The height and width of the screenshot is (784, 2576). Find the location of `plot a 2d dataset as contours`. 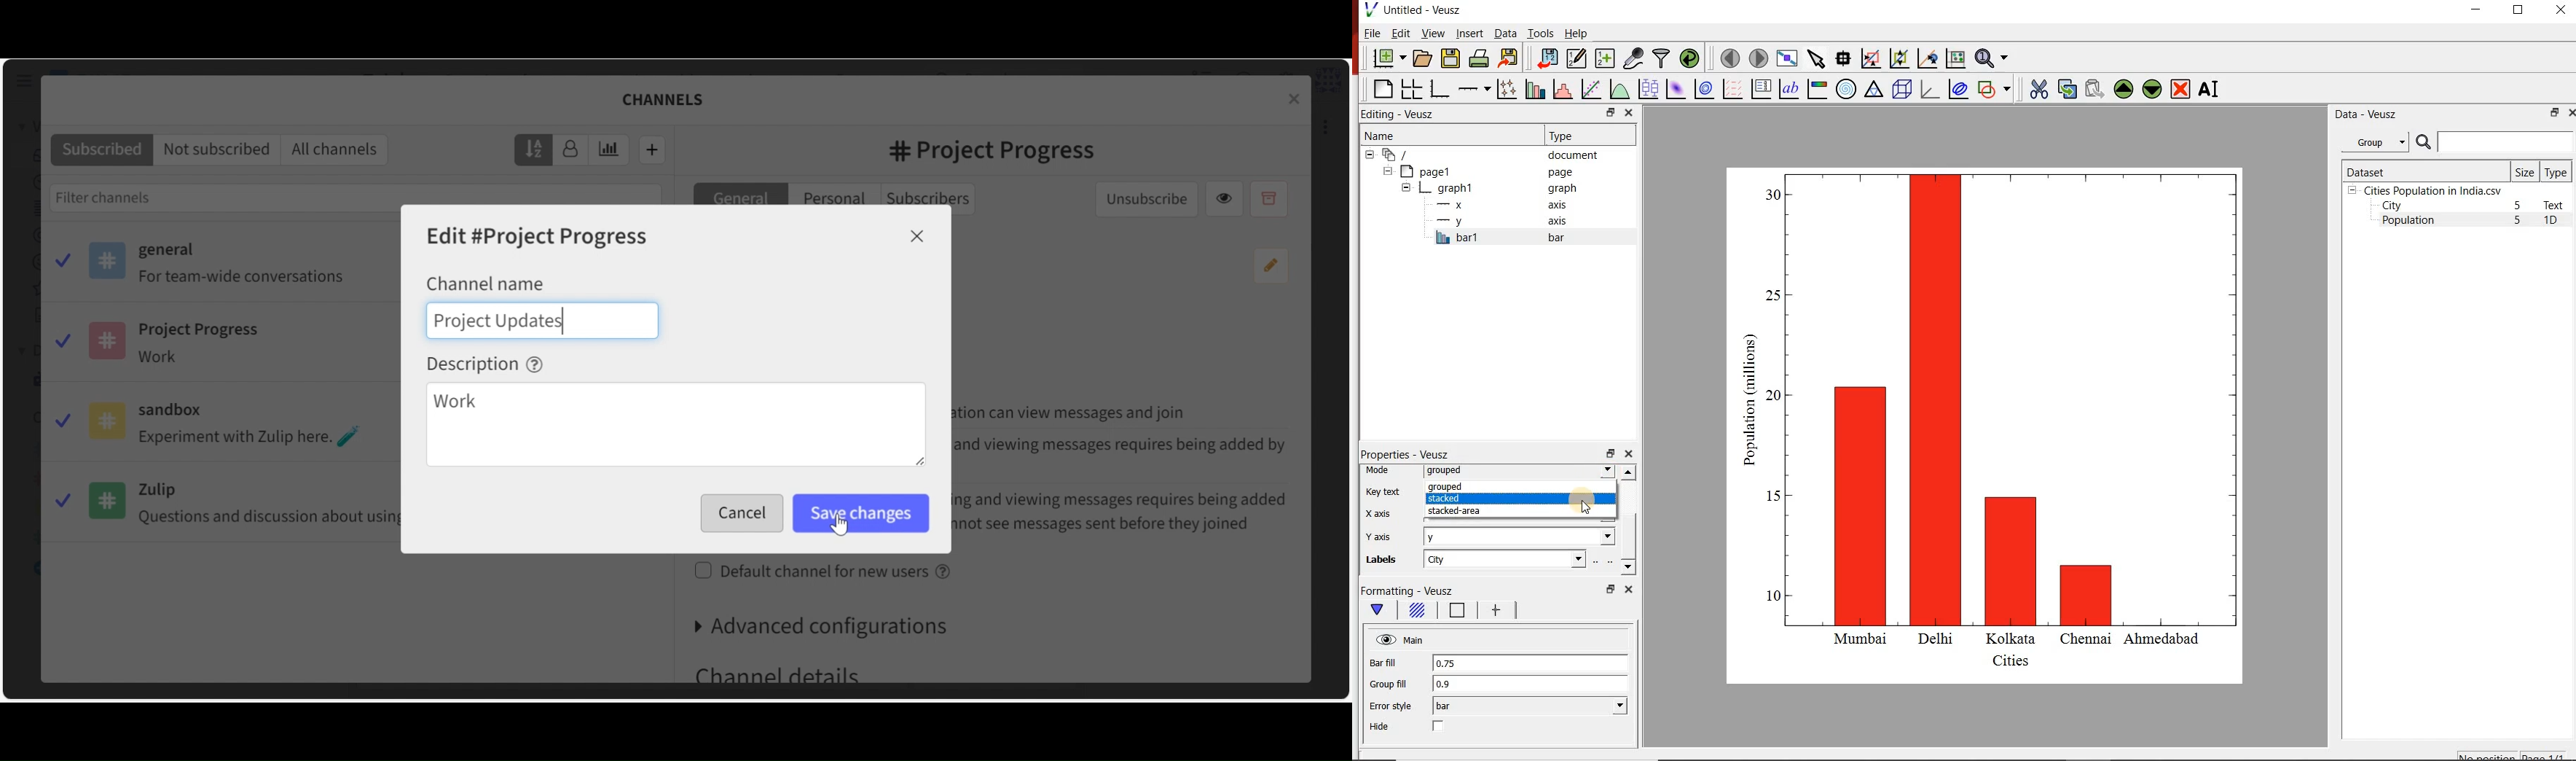

plot a 2d dataset as contours is located at coordinates (1703, 88).